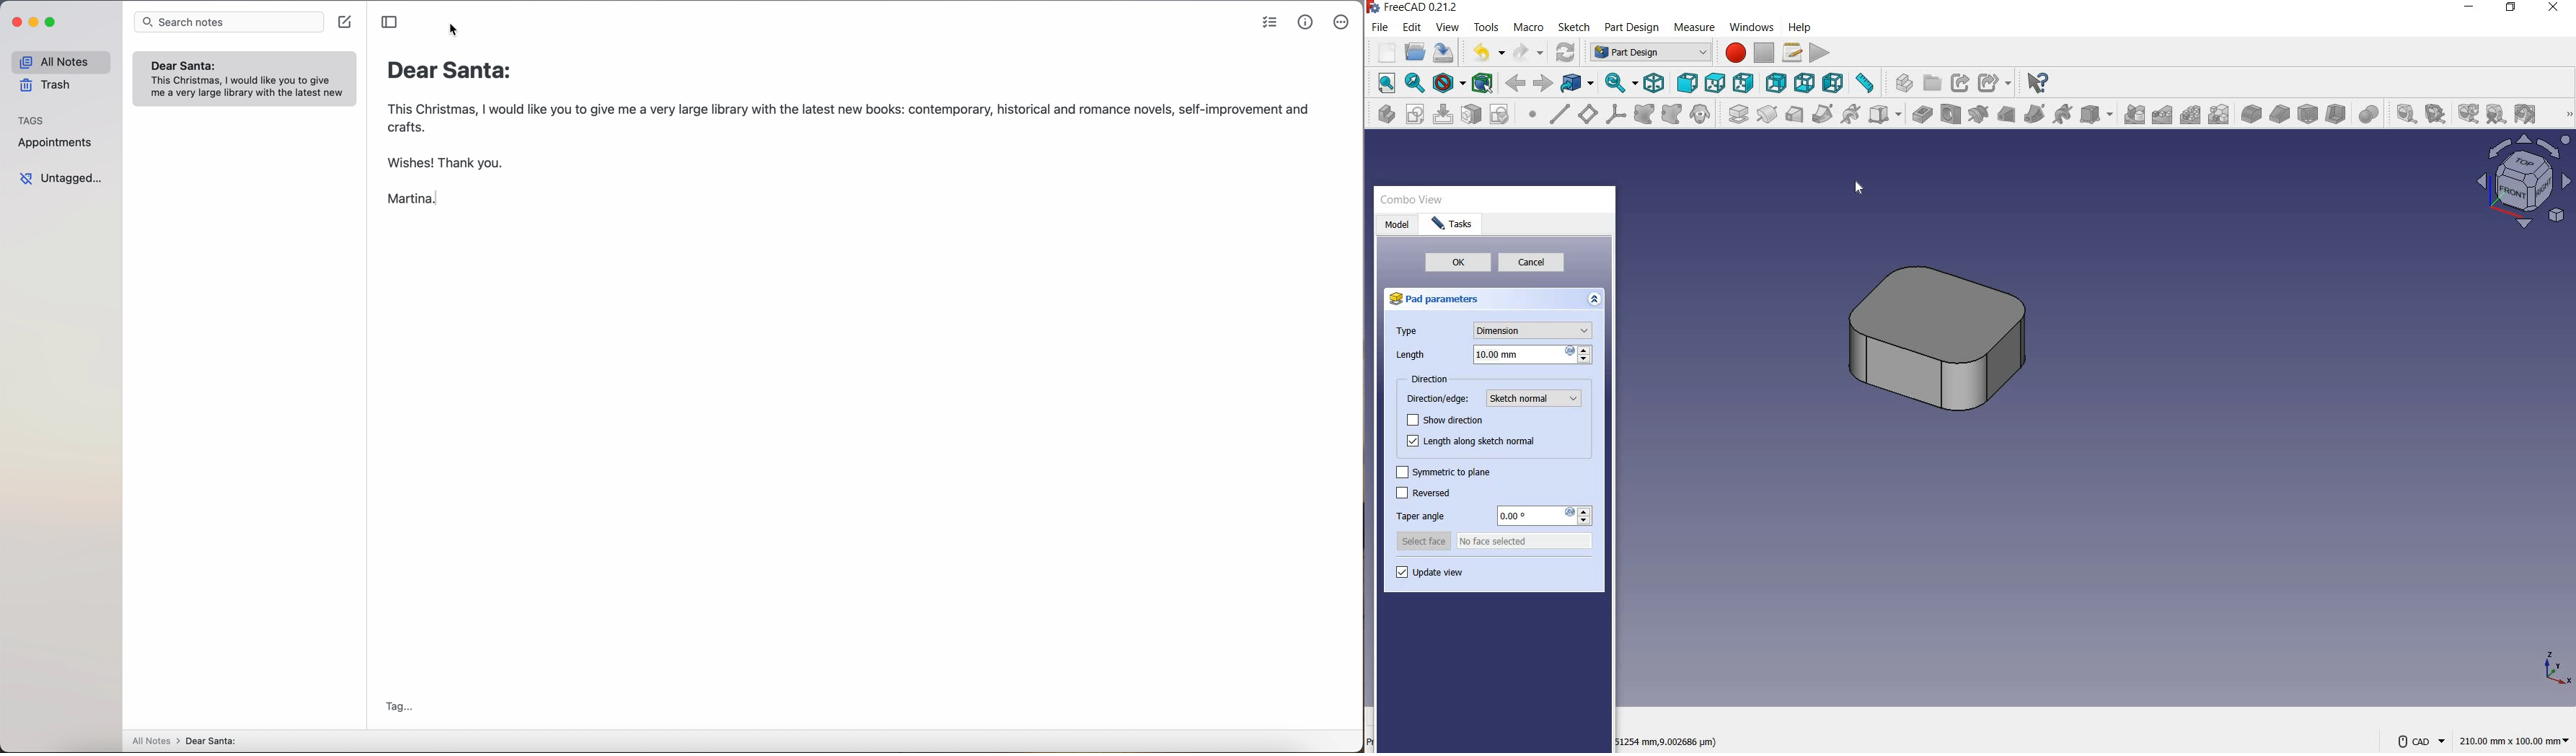 The height and width of the screenshot is (756, 2576). What do you see at coordinates (1444, 420) in the screenshot?
I see `show direction` at bounding box center [1444, 420].